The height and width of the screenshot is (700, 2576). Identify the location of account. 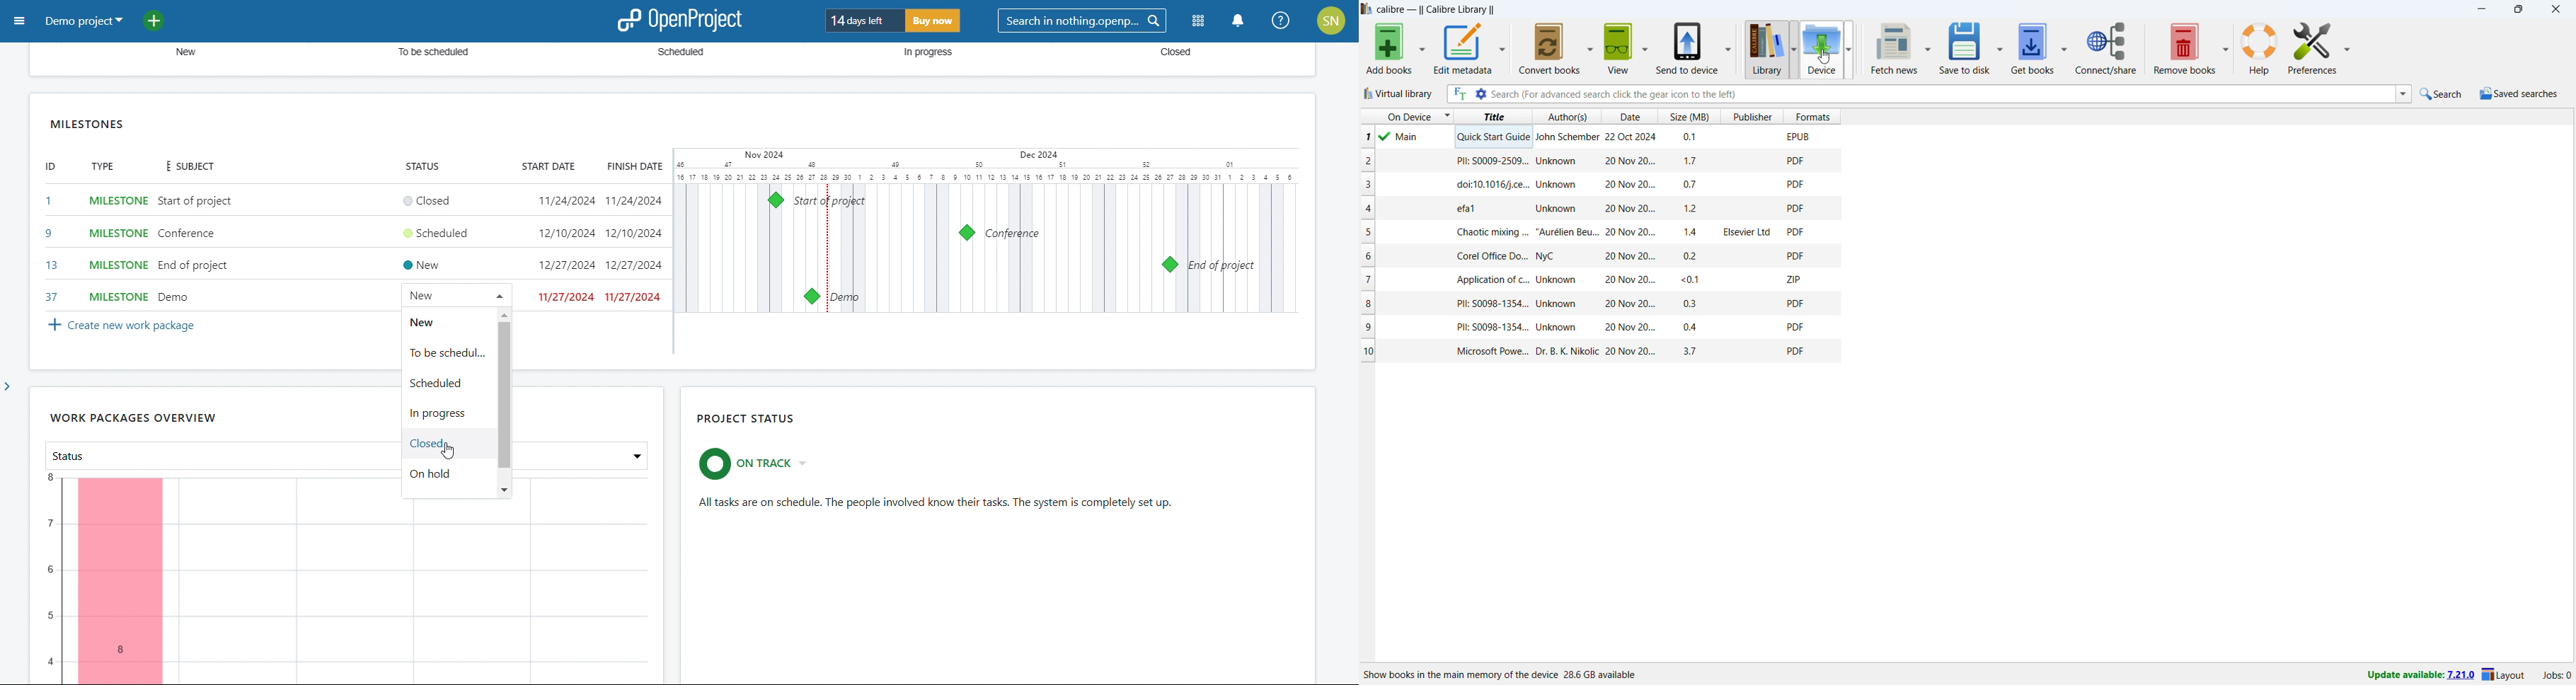
(1331, 21).